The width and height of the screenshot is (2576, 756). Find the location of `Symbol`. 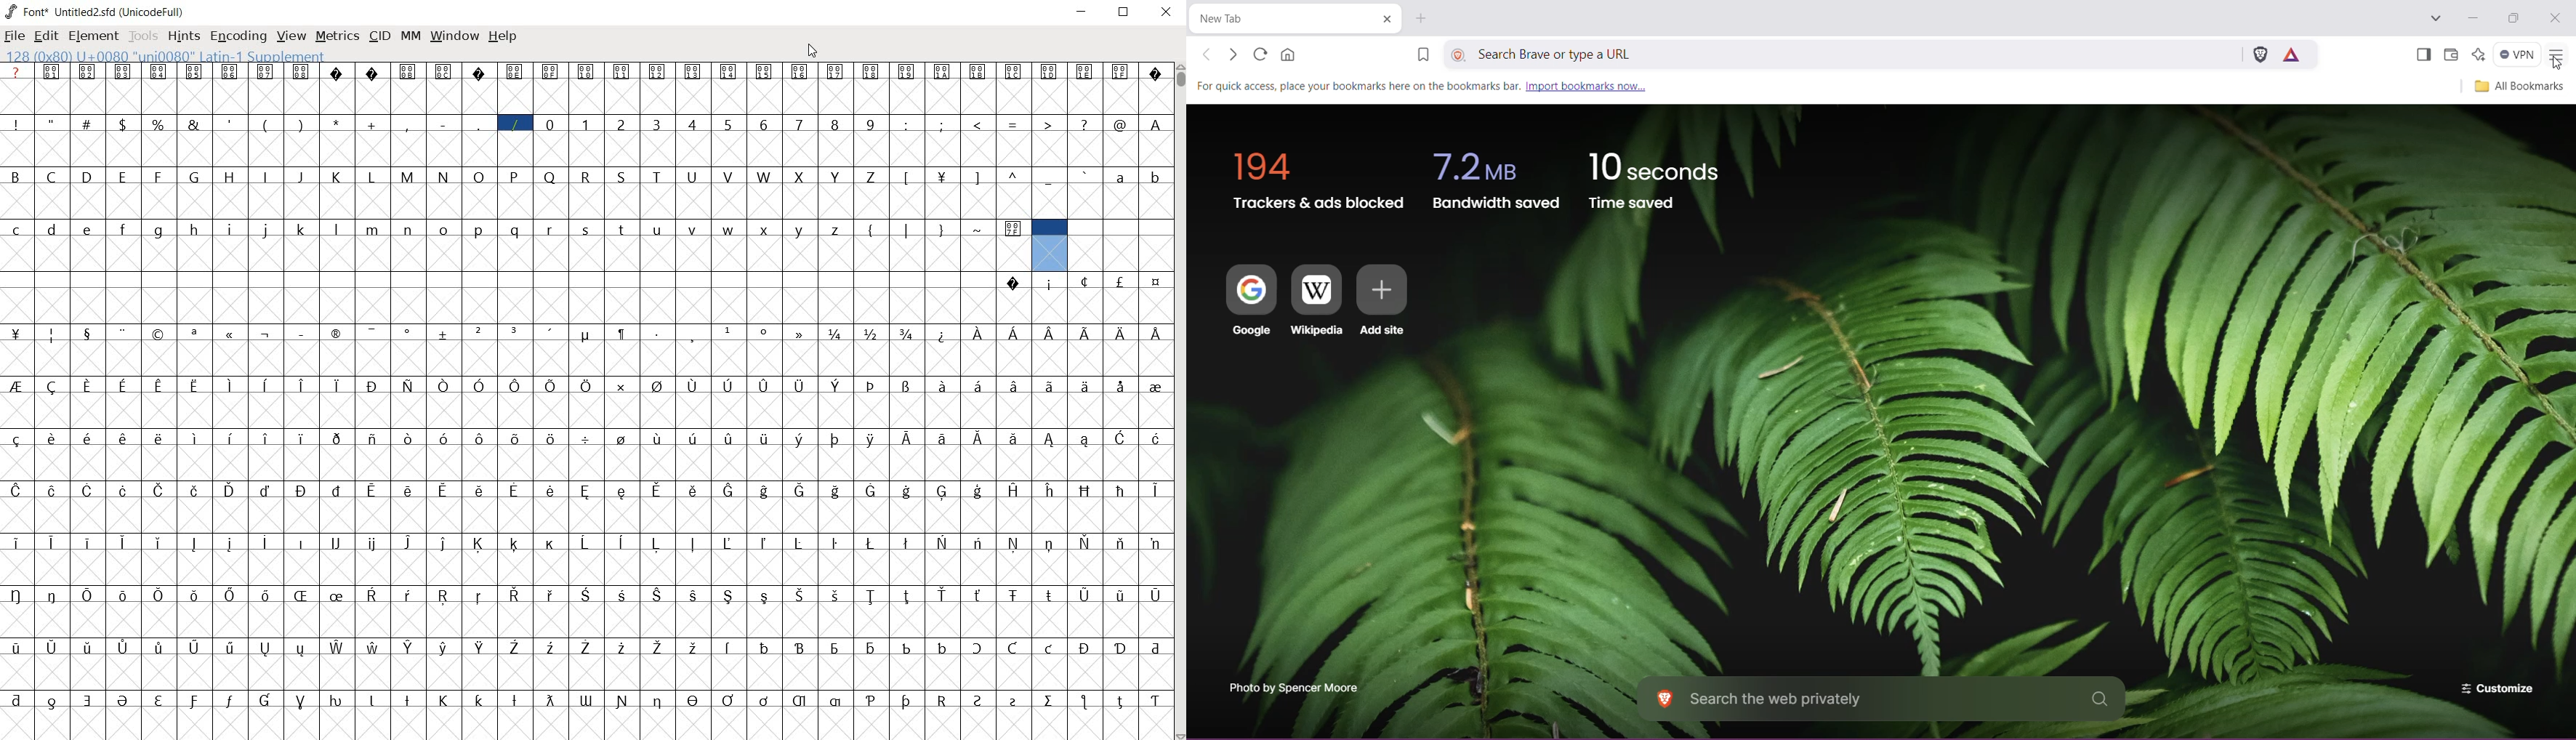

Symbol is located at coordinates (1013, 229).